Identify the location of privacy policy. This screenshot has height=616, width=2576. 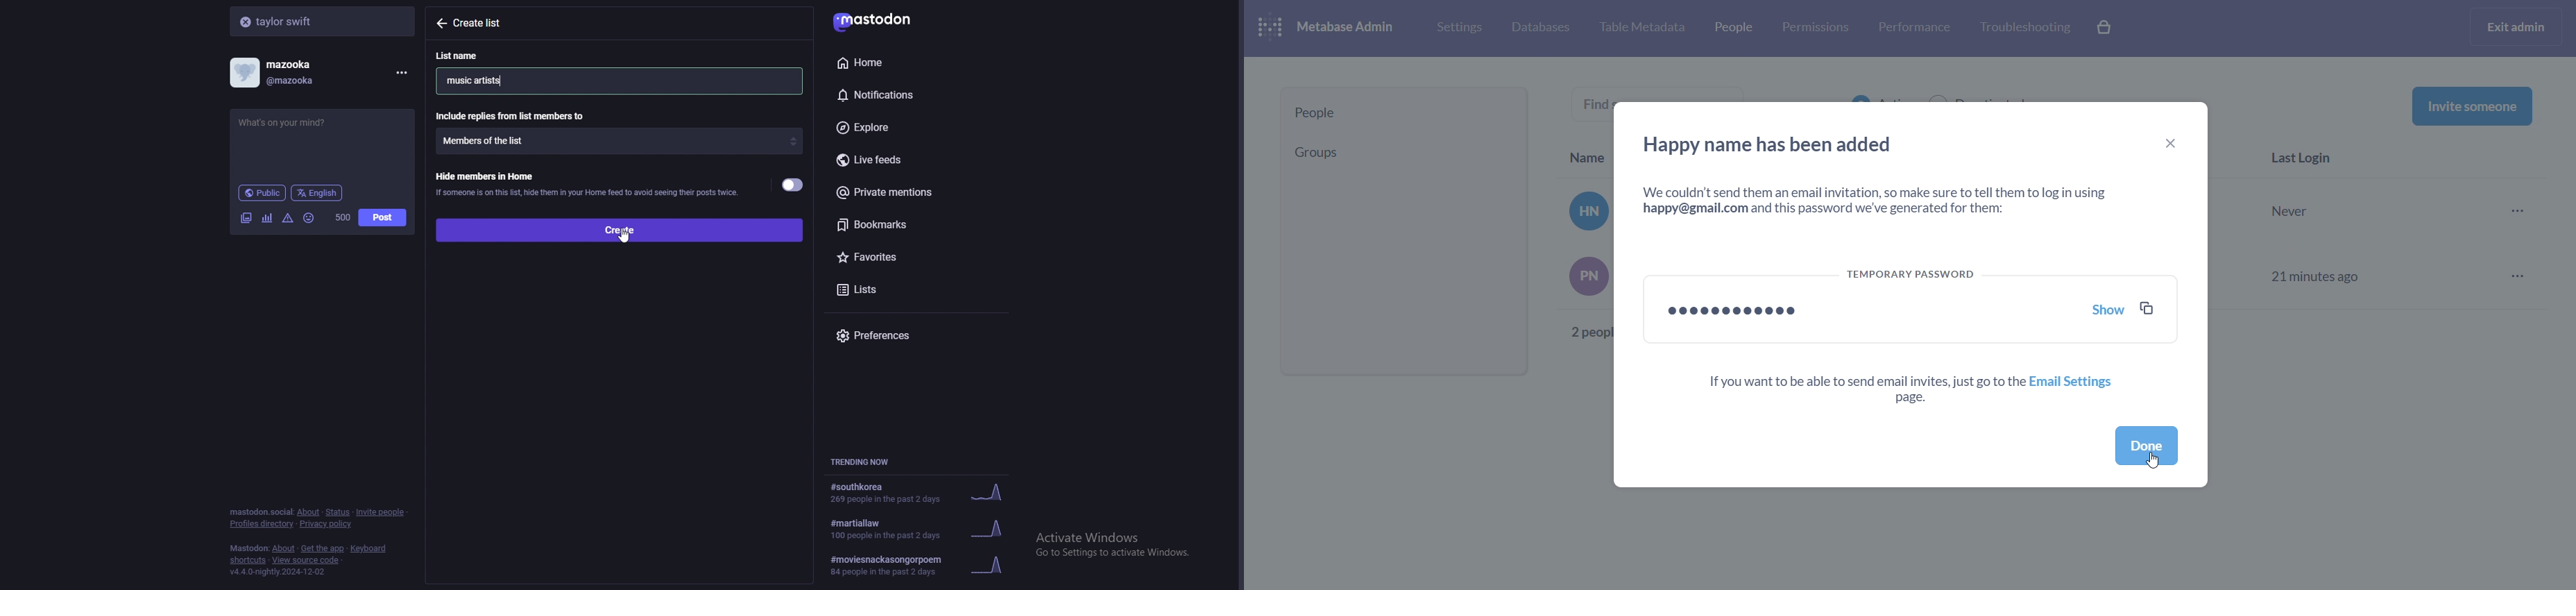
(327, 525).